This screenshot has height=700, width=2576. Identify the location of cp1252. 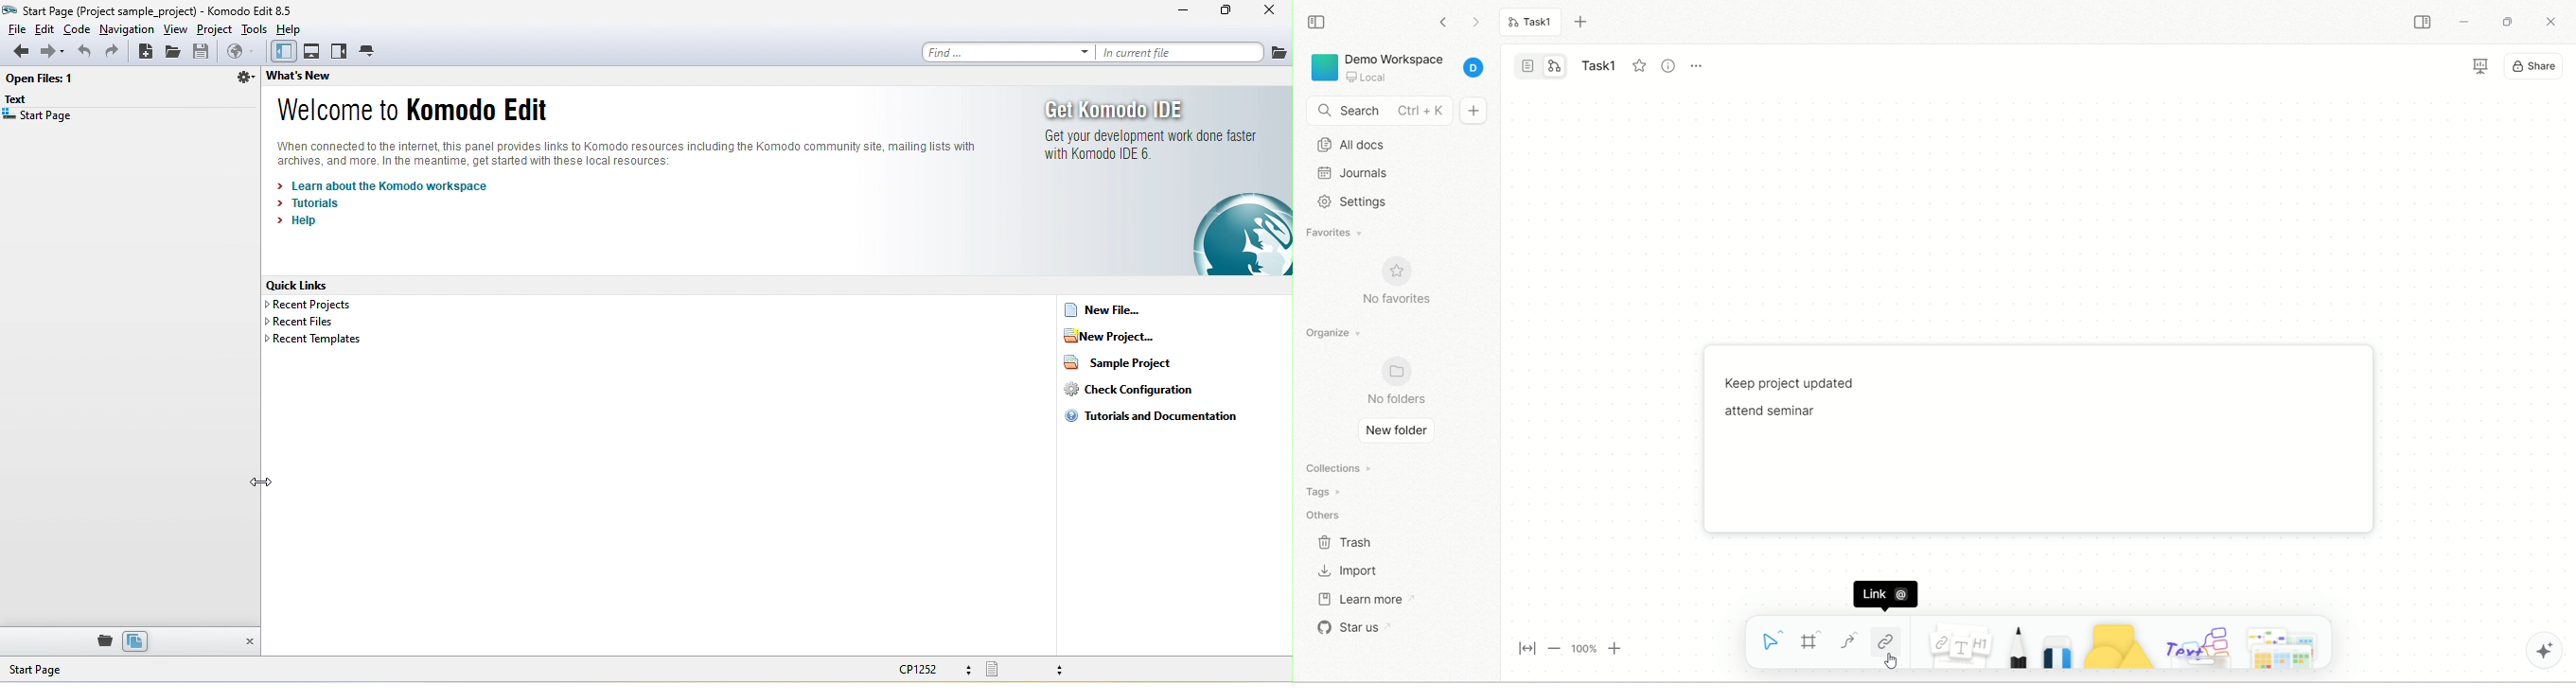
(938, 671).